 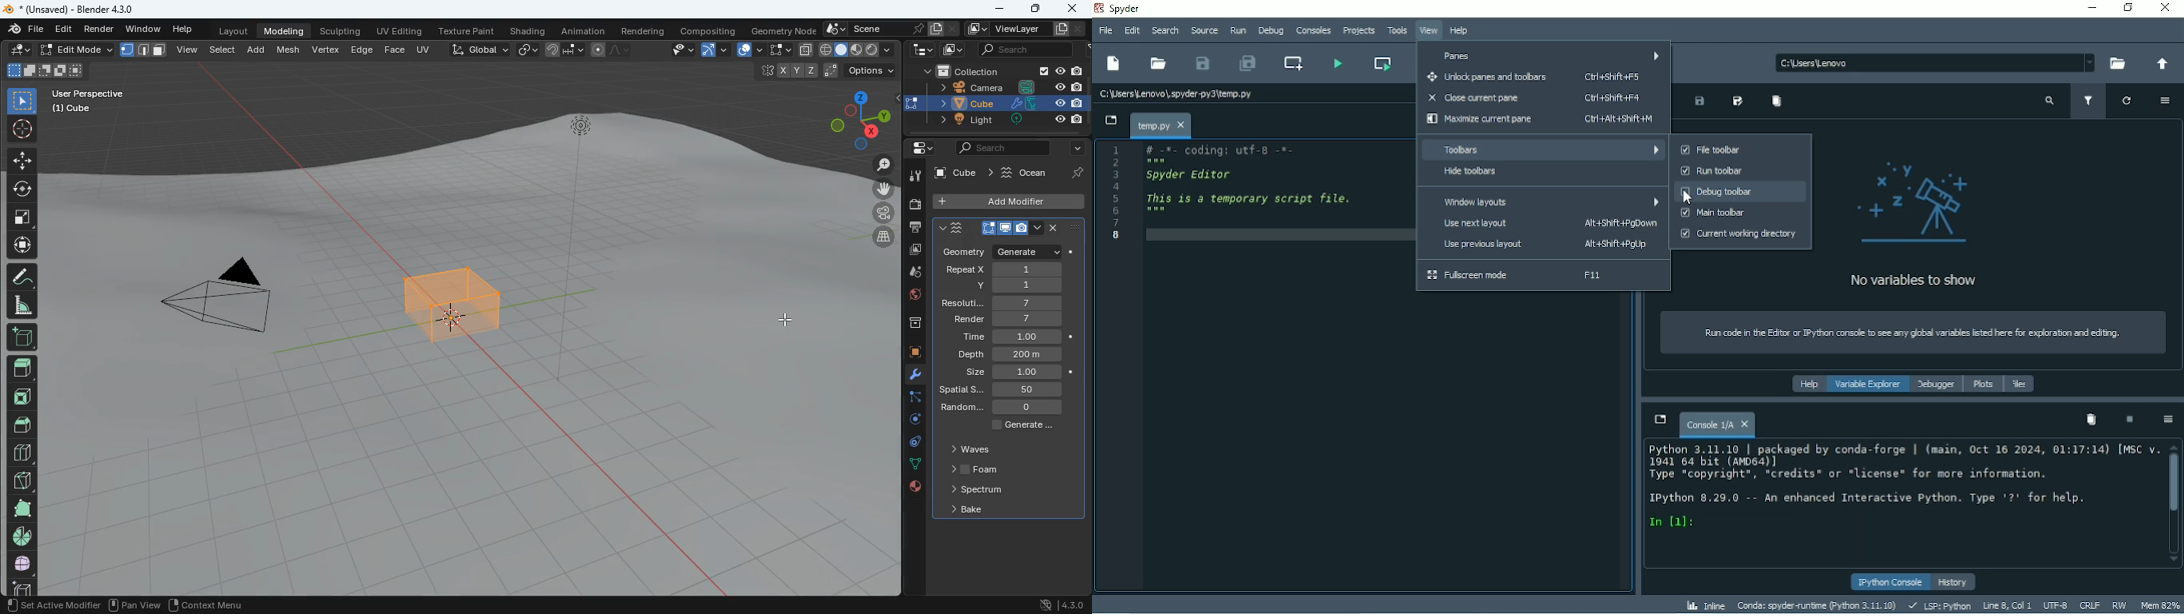 What do you see at coordinates (21, 397) in the screenshot?
I see `front` at bounding box center [21, 397].